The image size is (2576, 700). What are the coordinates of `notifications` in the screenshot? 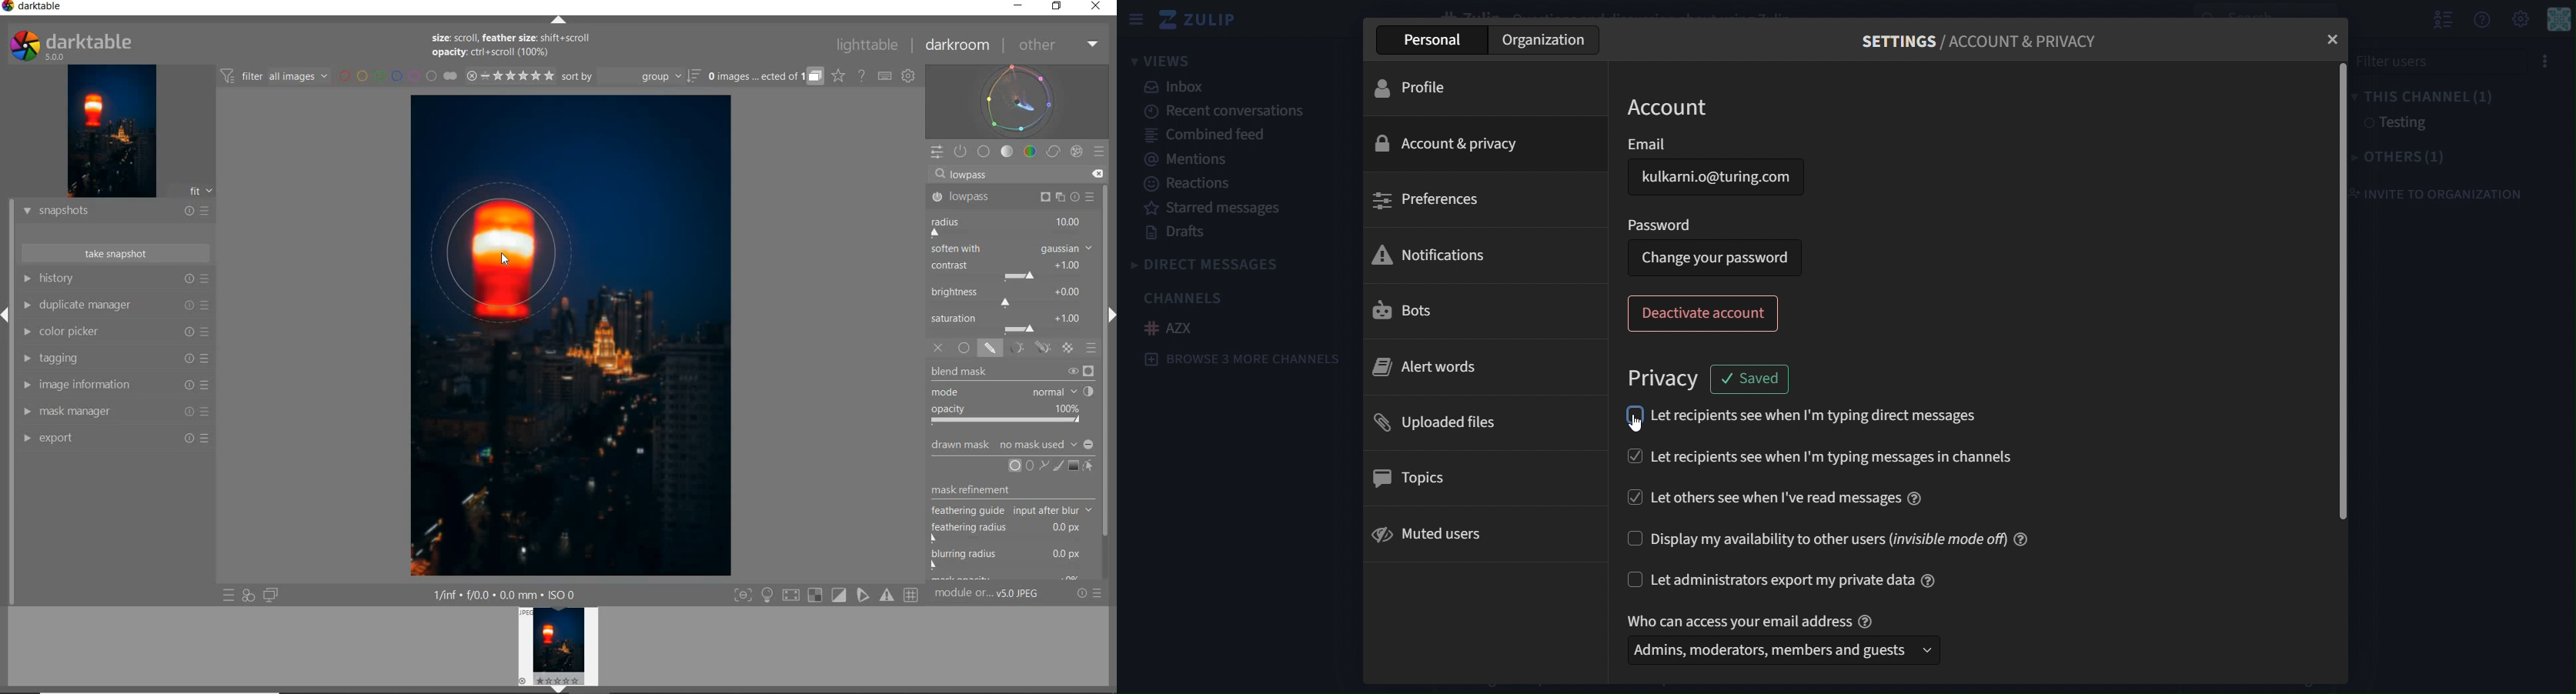 It's located at (1443, 255).